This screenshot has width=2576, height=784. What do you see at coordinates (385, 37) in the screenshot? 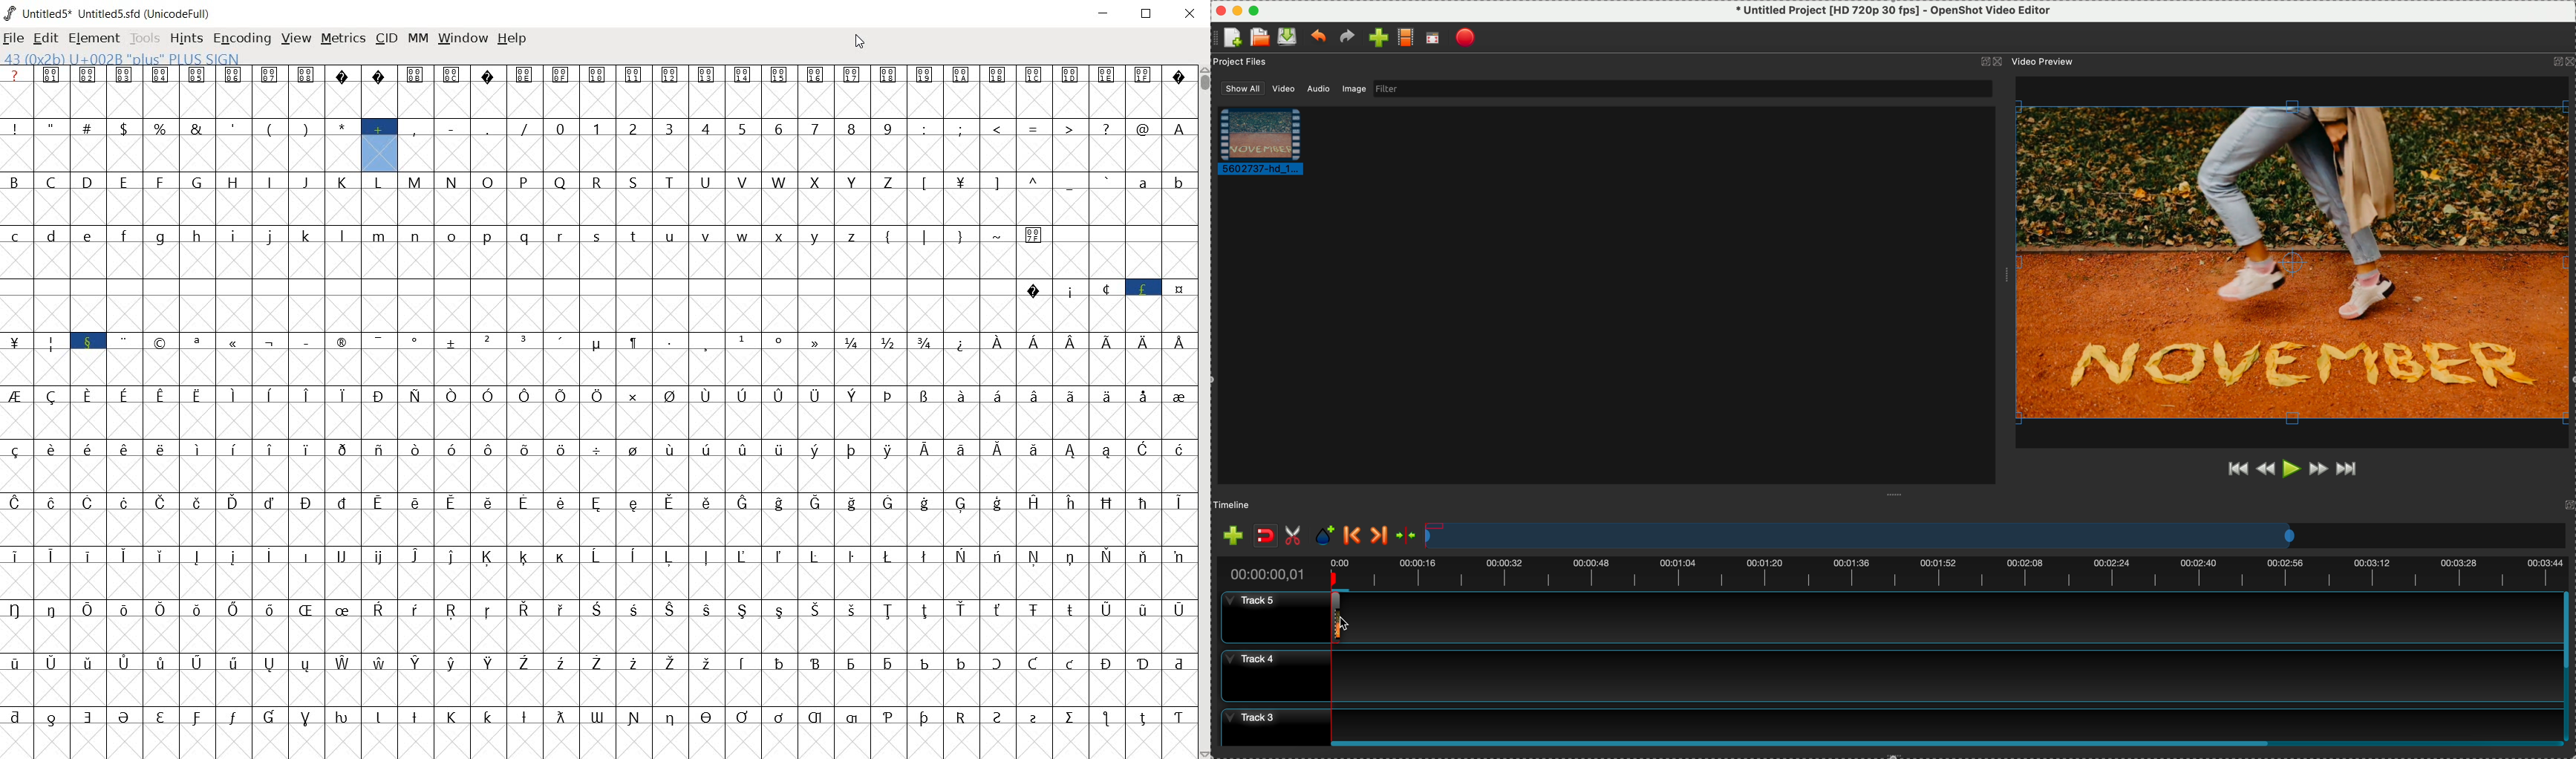
I see `cid` at bounding box center [385, 37].